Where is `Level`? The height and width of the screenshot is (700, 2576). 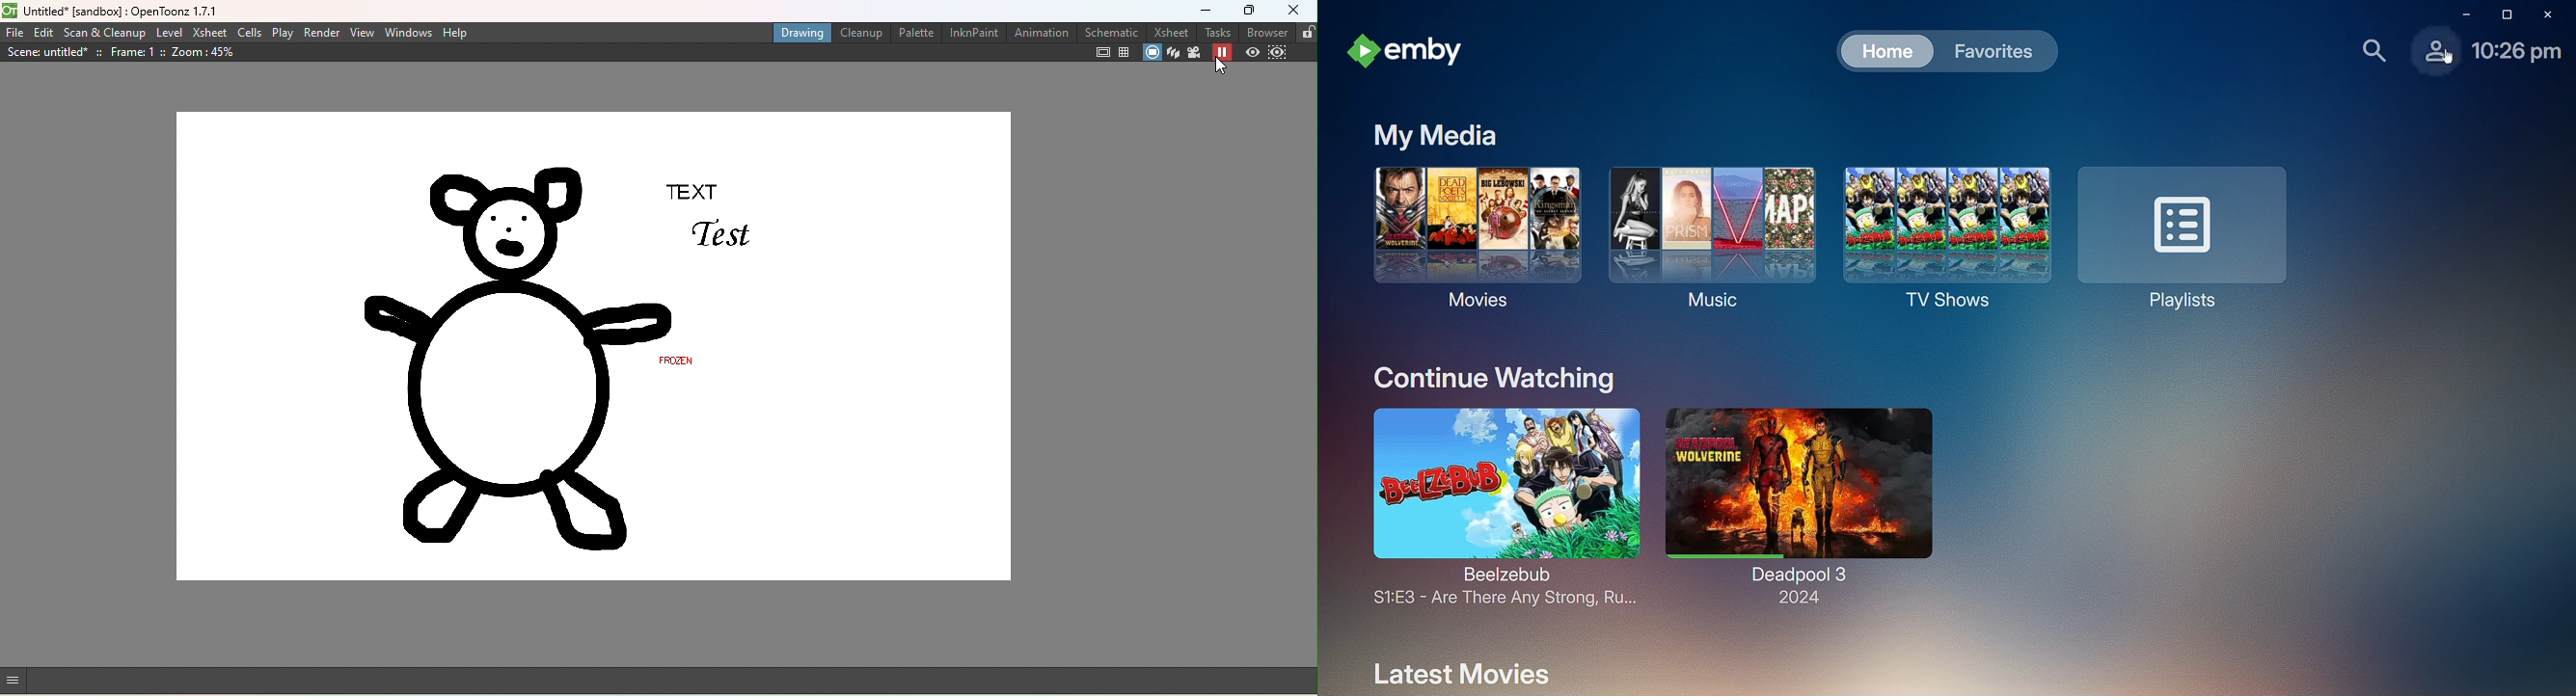
Level is located at coordinates (168, 33).